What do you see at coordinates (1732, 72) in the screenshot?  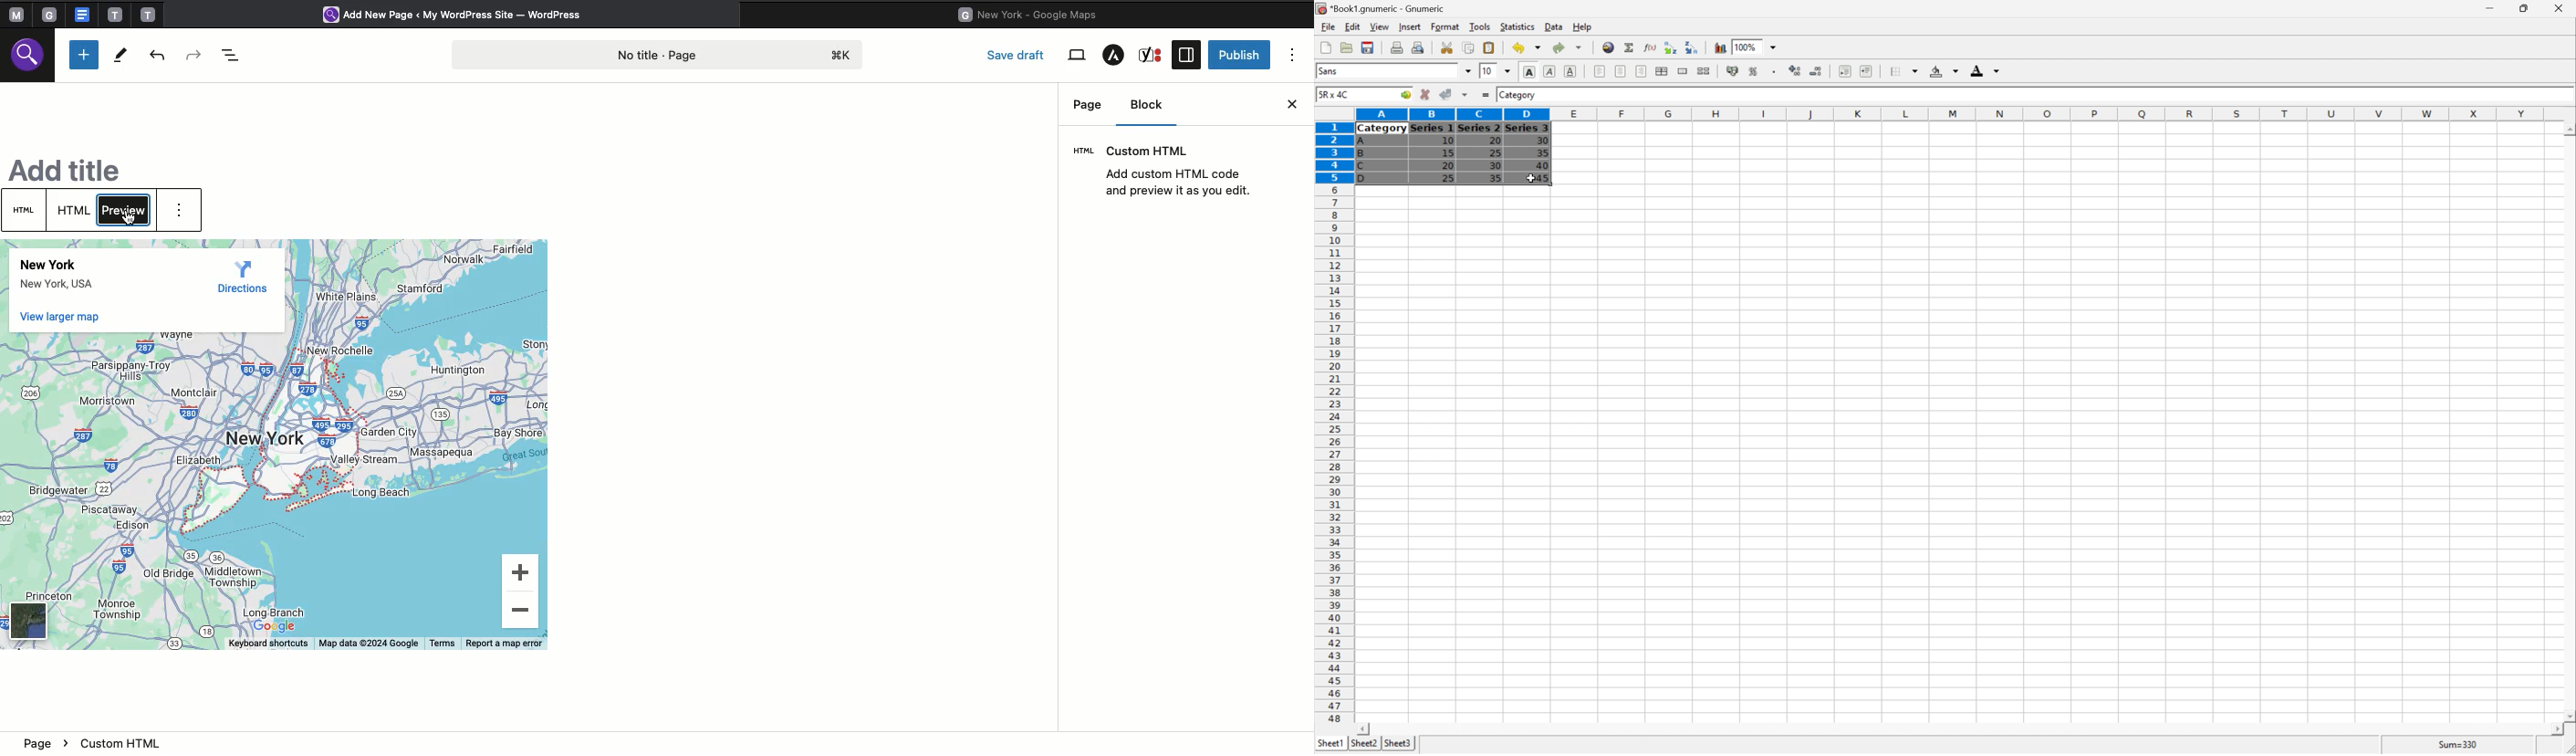 I see `Format the selection as accounting` at bounding box center [1732, 72].